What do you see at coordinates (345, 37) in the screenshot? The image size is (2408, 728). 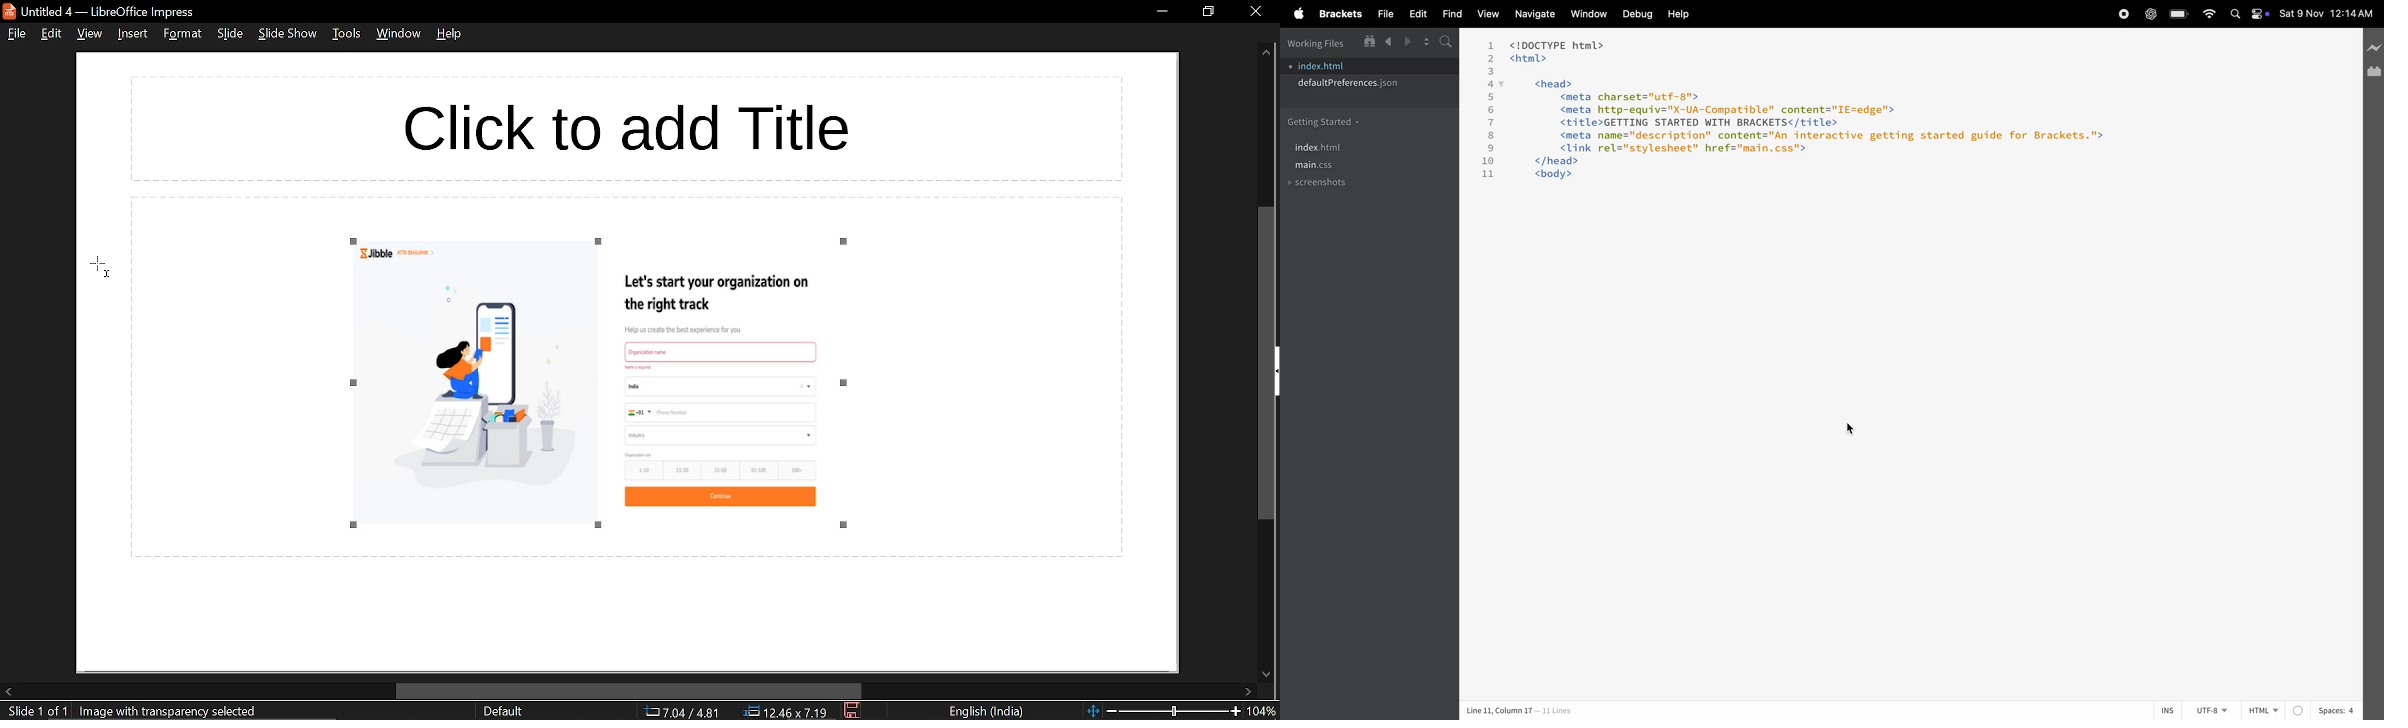 I see `tools` at bounding box center [345, 37].